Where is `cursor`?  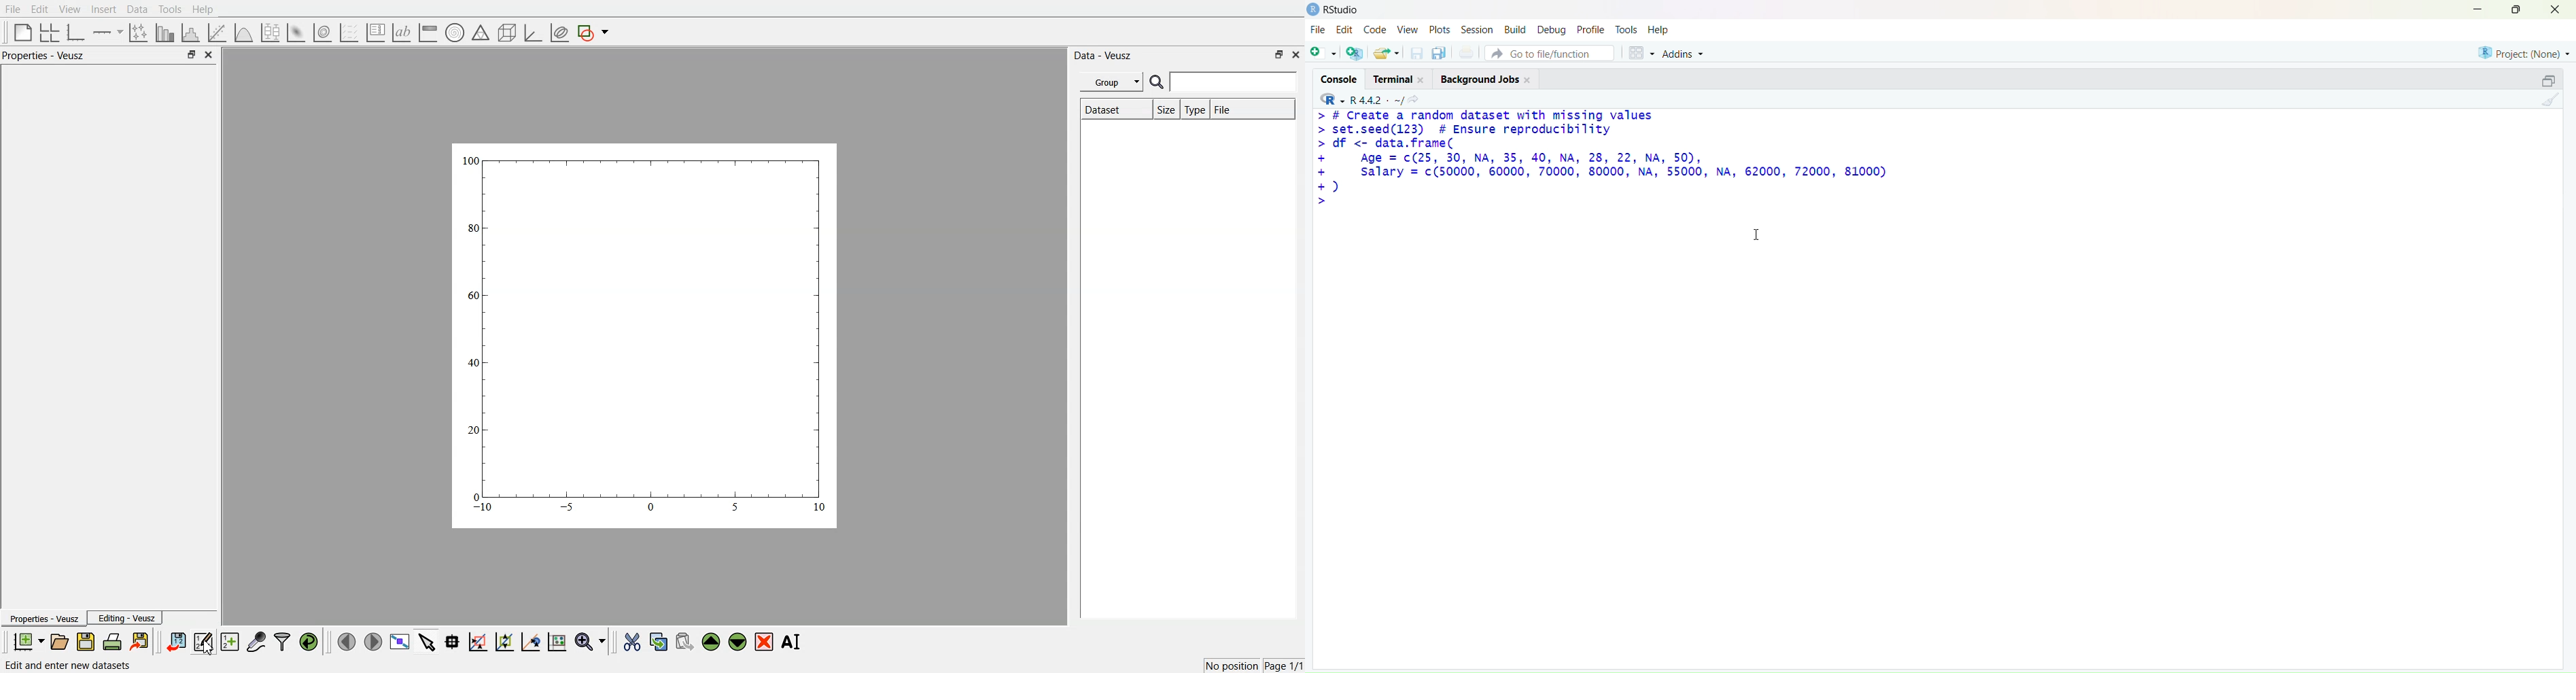
cursor is located at coordinates (1759, 236).